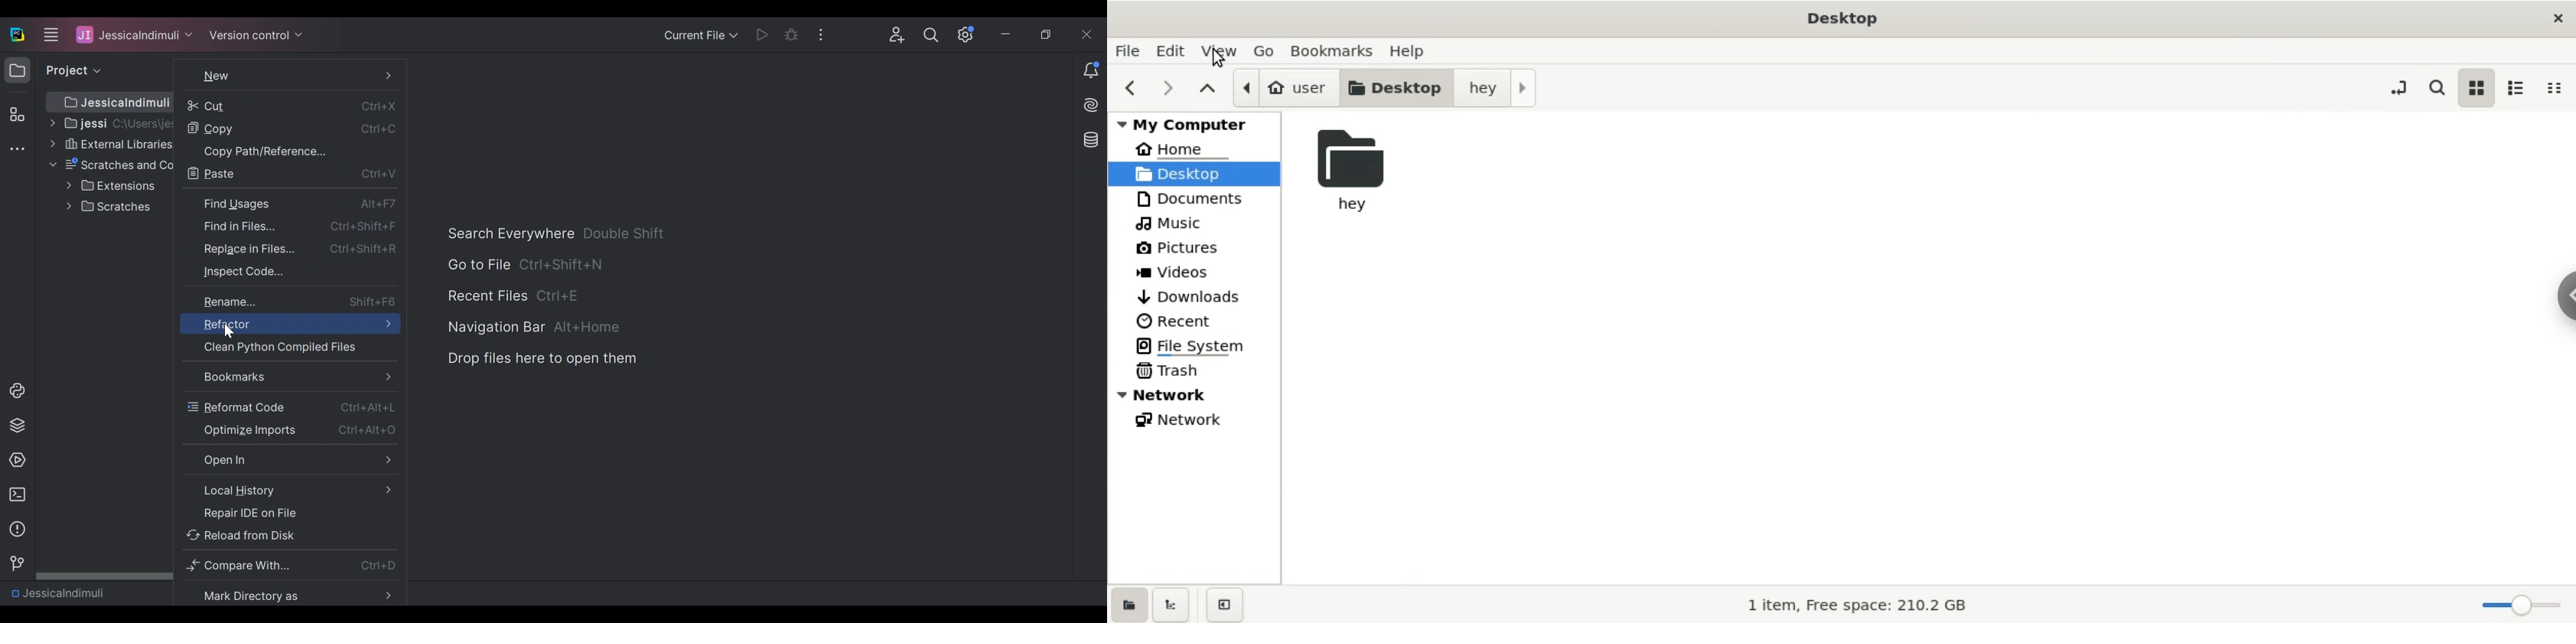 The width and height of the screenshot is (2576, 644). What do you see at coordinates (625, 233) in the screenshot?
I see `Double Shift` at bounding box center [625, 233].